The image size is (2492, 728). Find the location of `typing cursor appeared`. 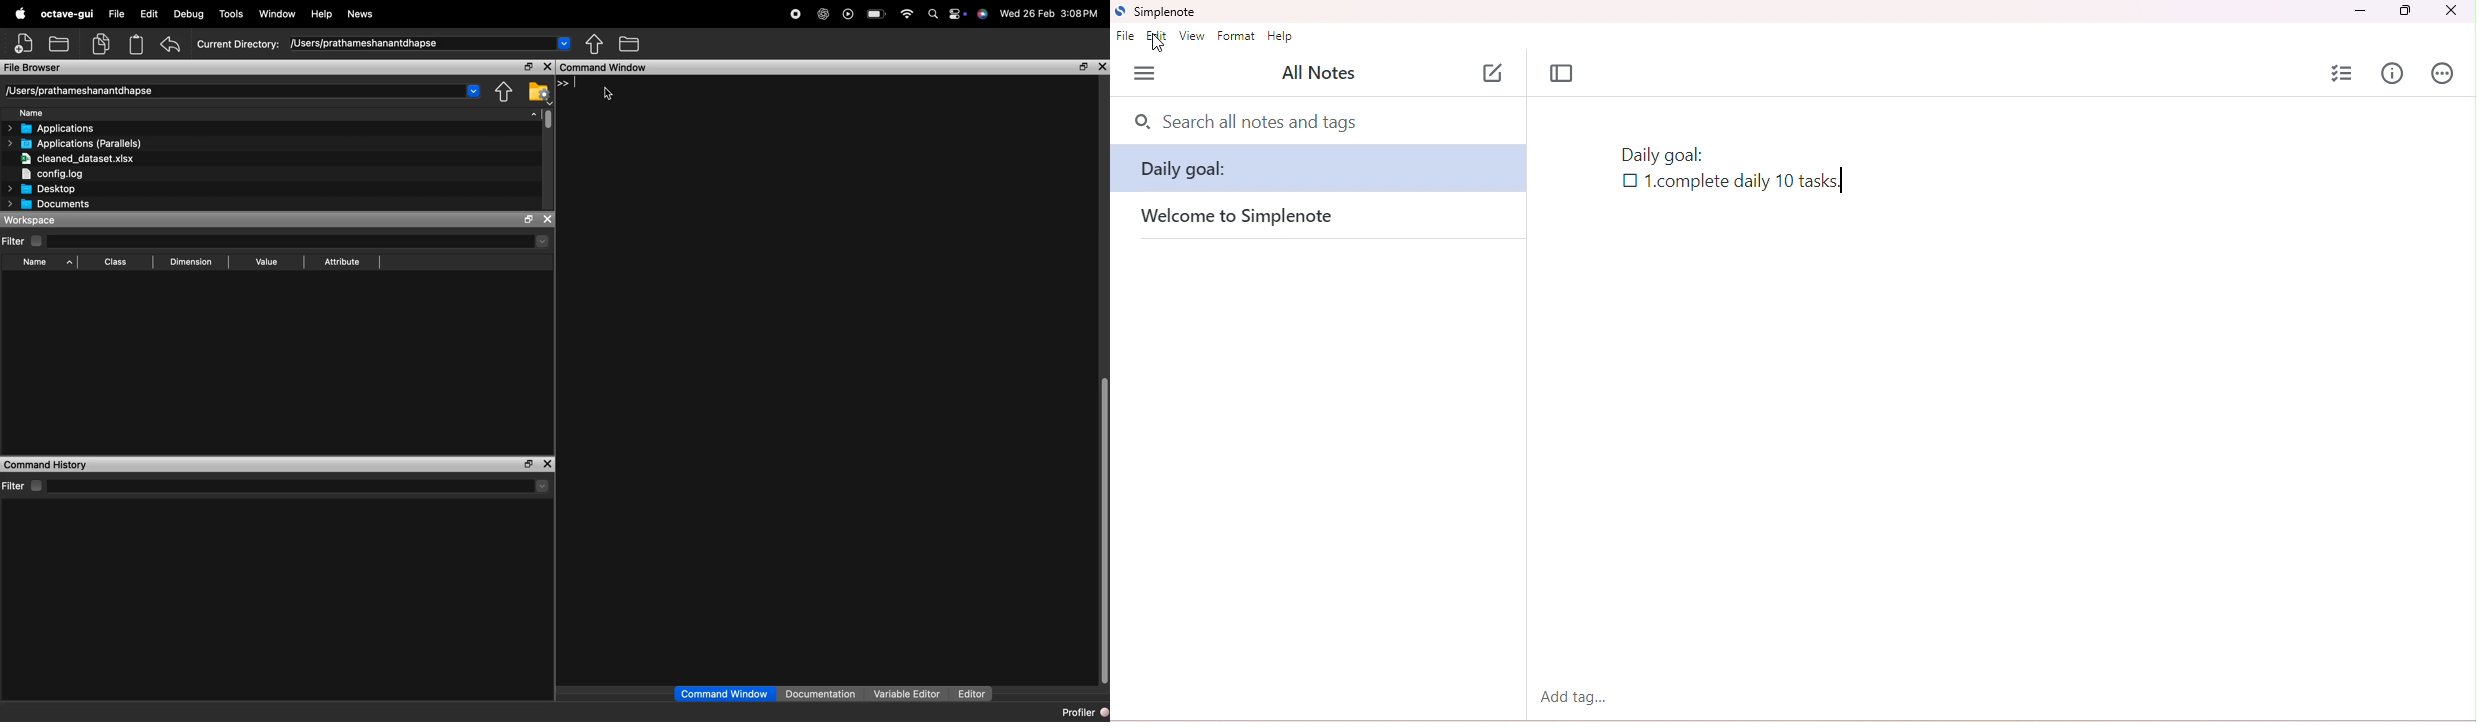

typing cursor appeared is located at coordinates (1844, 181).